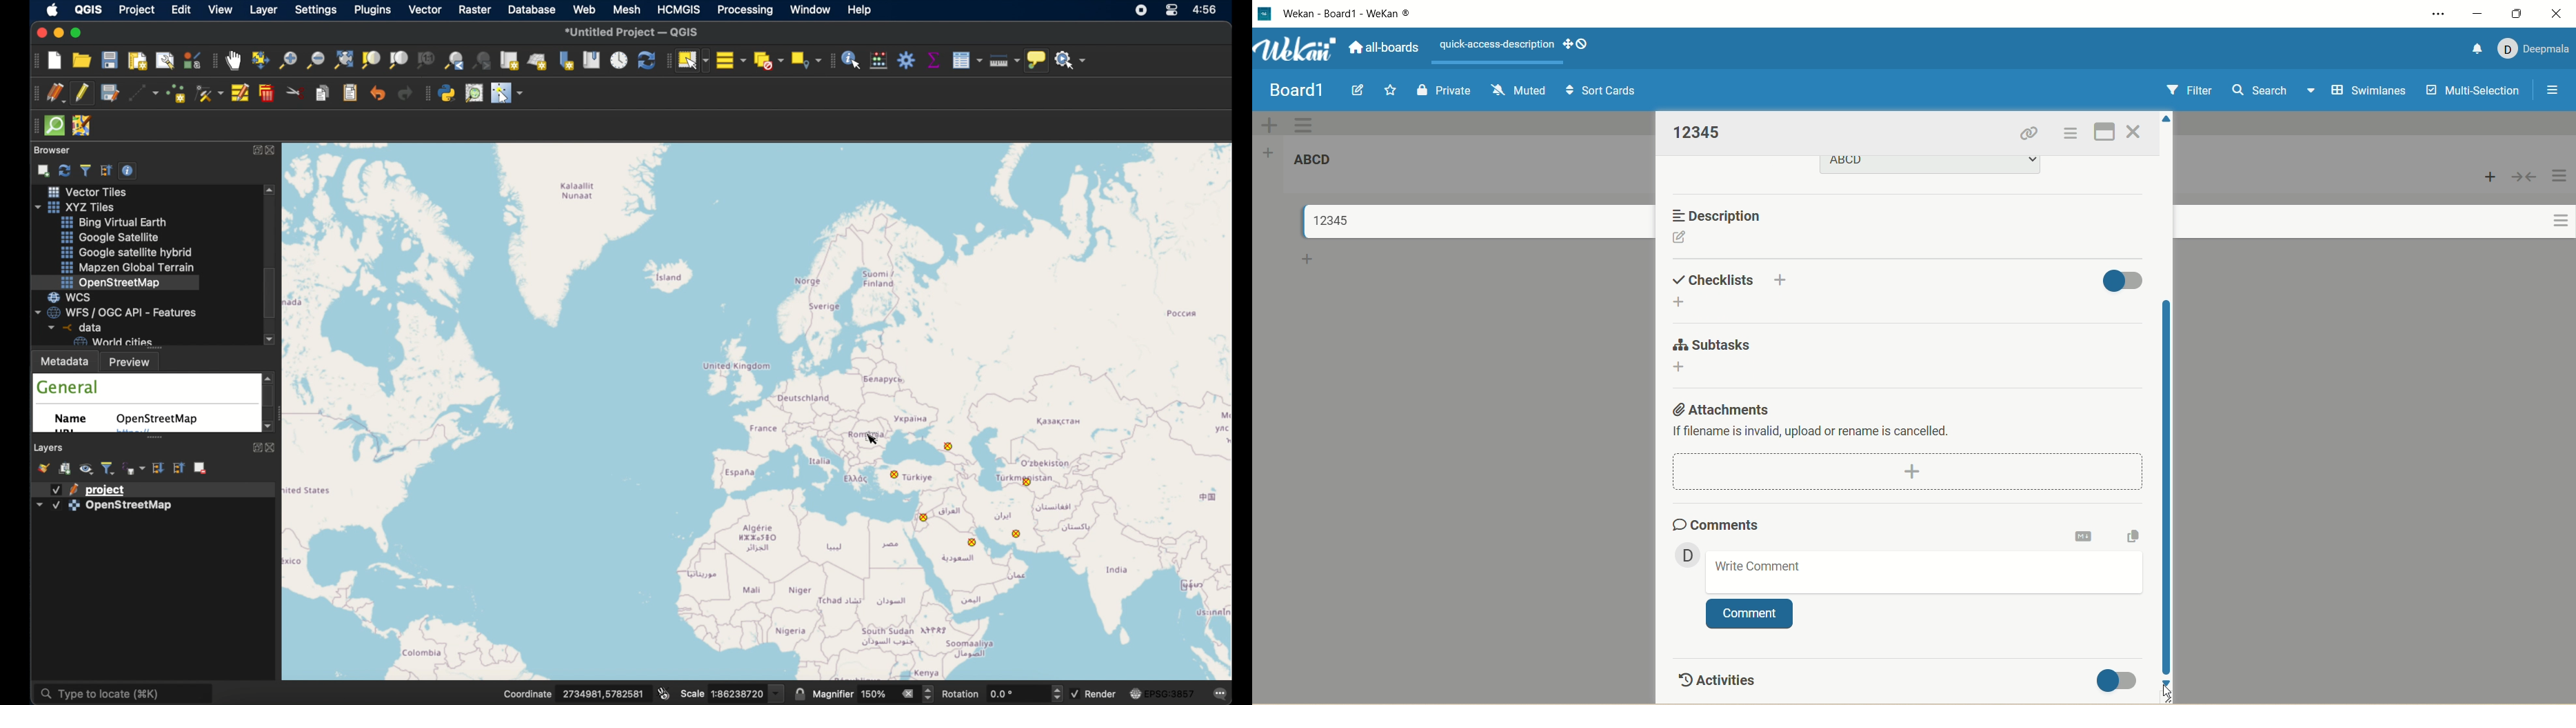 The image size is (2576, 728). Describe the element at coordinates (1161, 694) in the screenshot. I see `current csr` at that location.